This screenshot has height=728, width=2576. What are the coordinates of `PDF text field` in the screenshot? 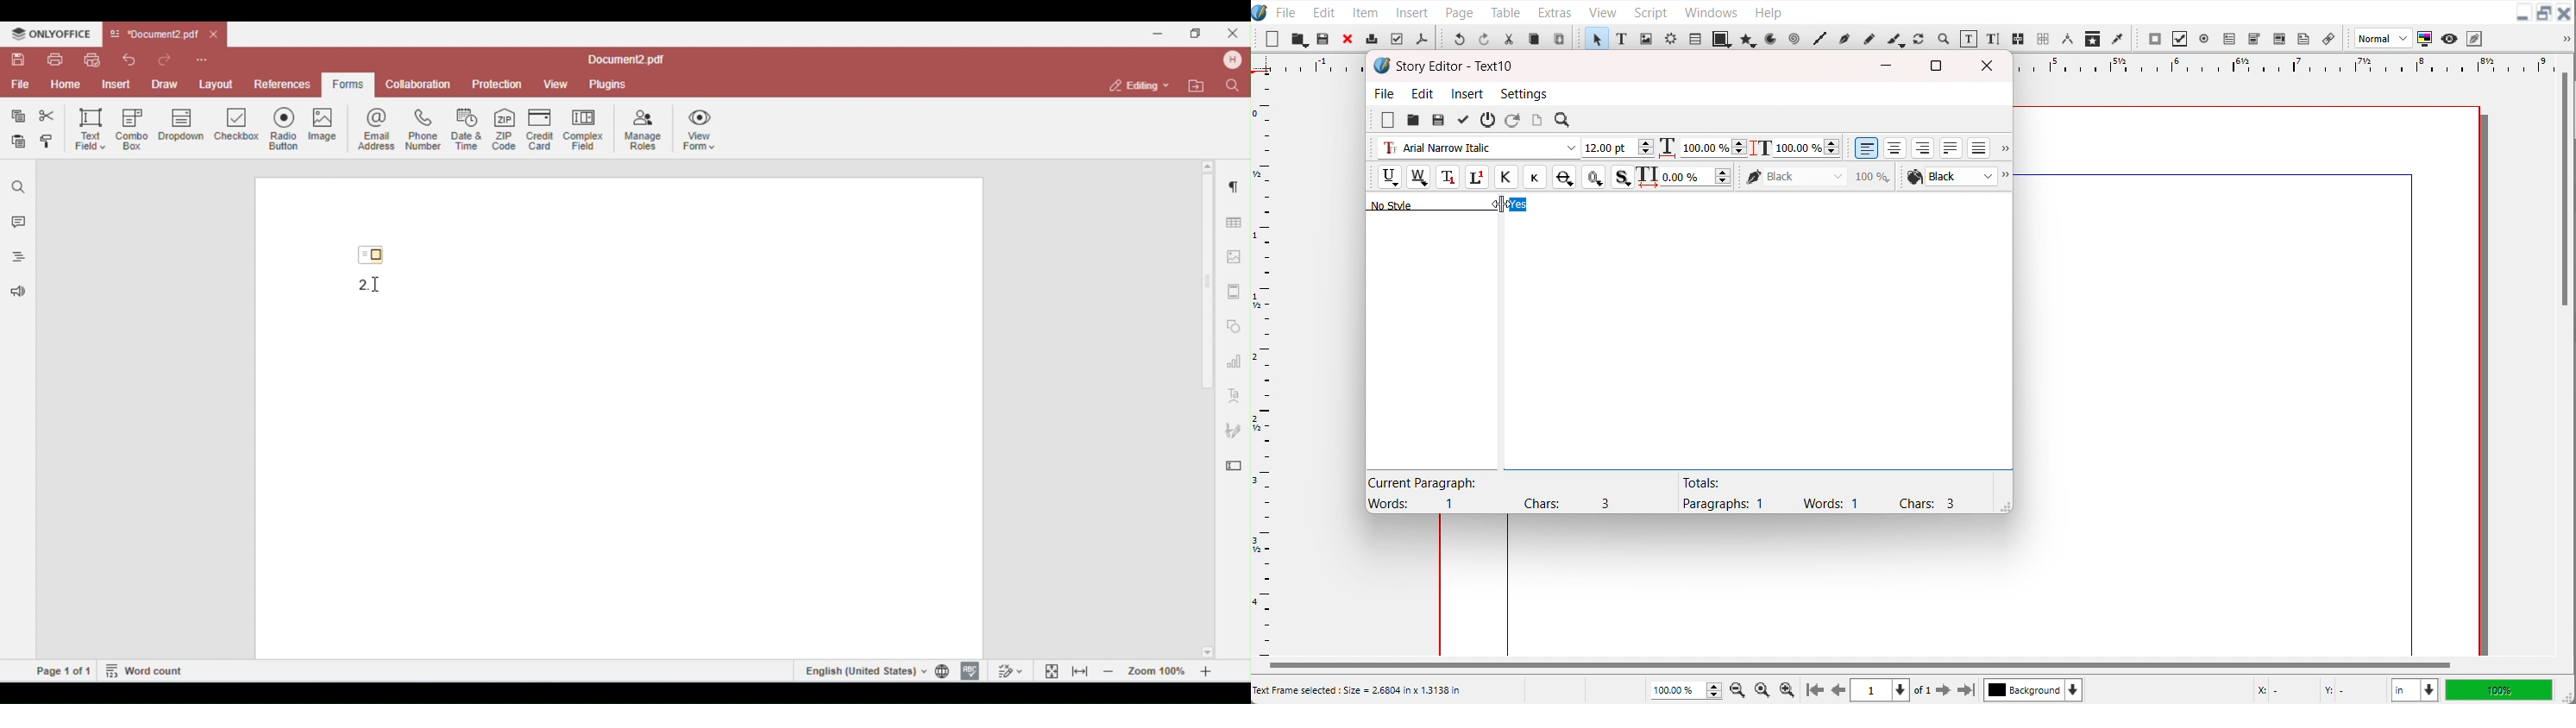 It's located at (2228, 40).